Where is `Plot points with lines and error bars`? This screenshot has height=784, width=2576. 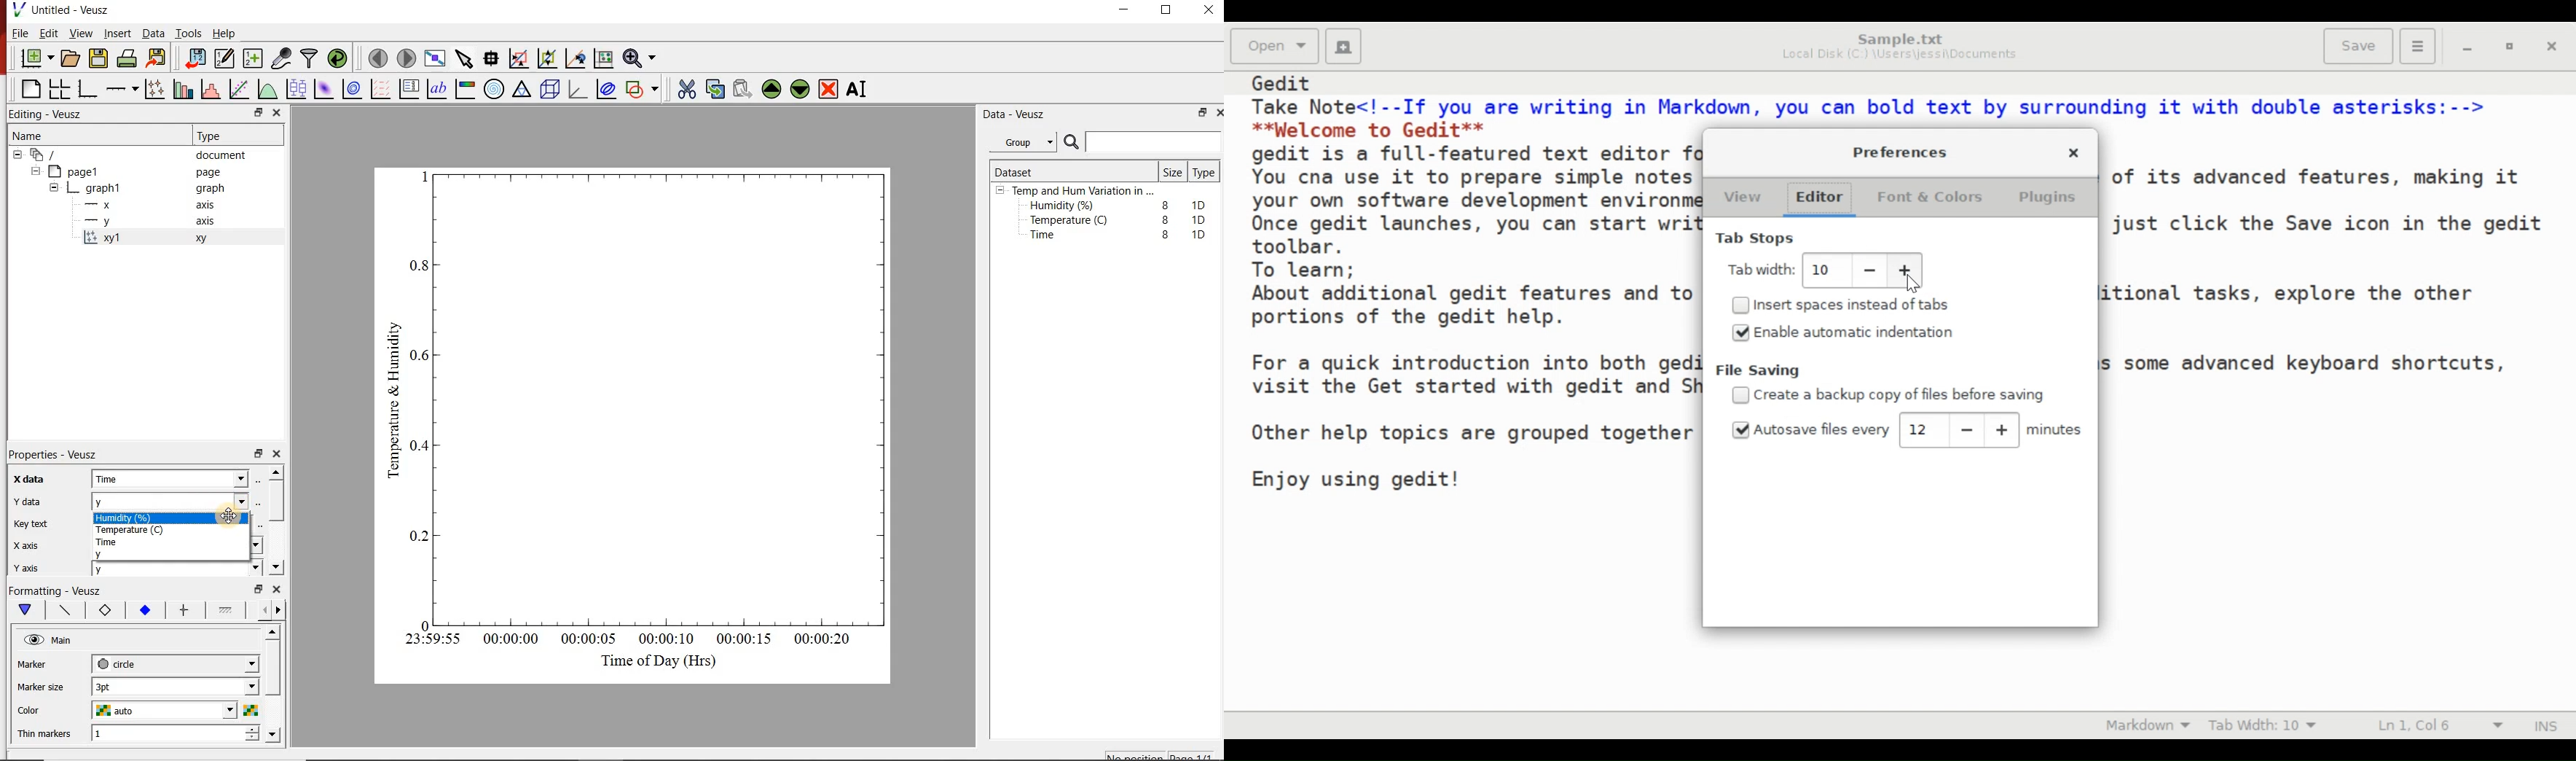 Plot points with lines and error bars is located at coordinates (154, 87).